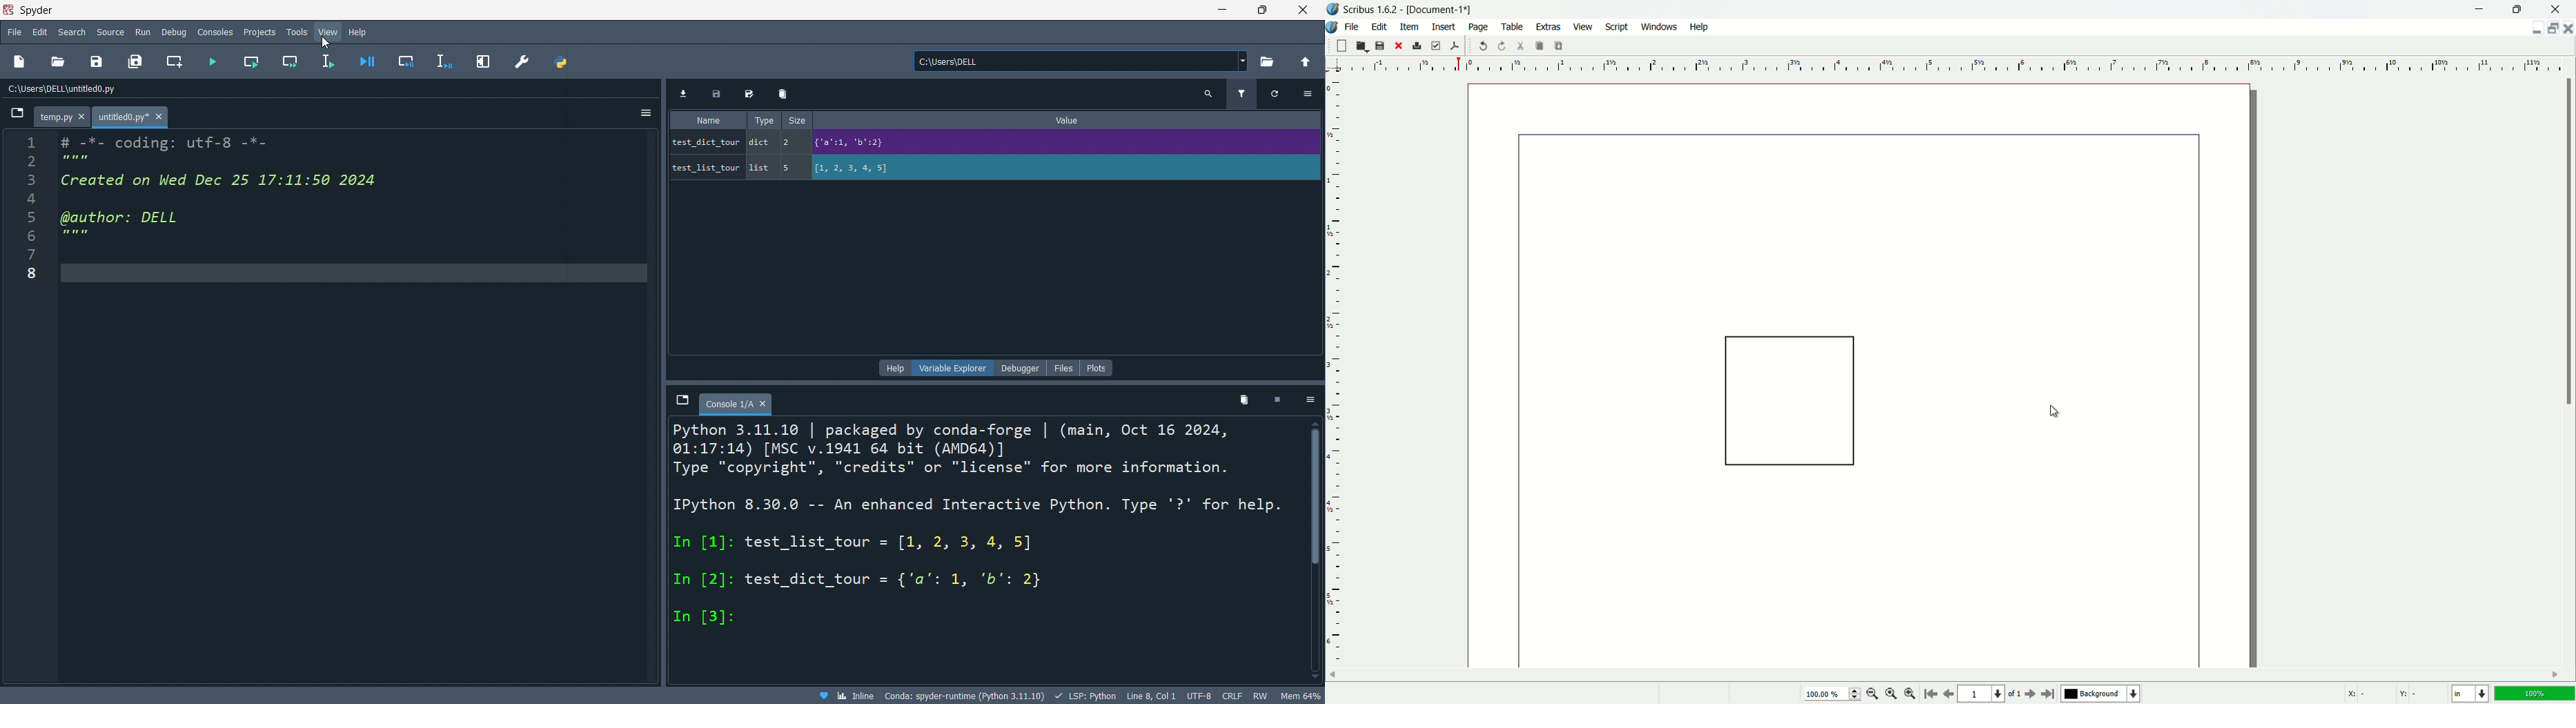  Describe the element at coordinates (1208, 95) in the screenshot. I see `search` at that location.